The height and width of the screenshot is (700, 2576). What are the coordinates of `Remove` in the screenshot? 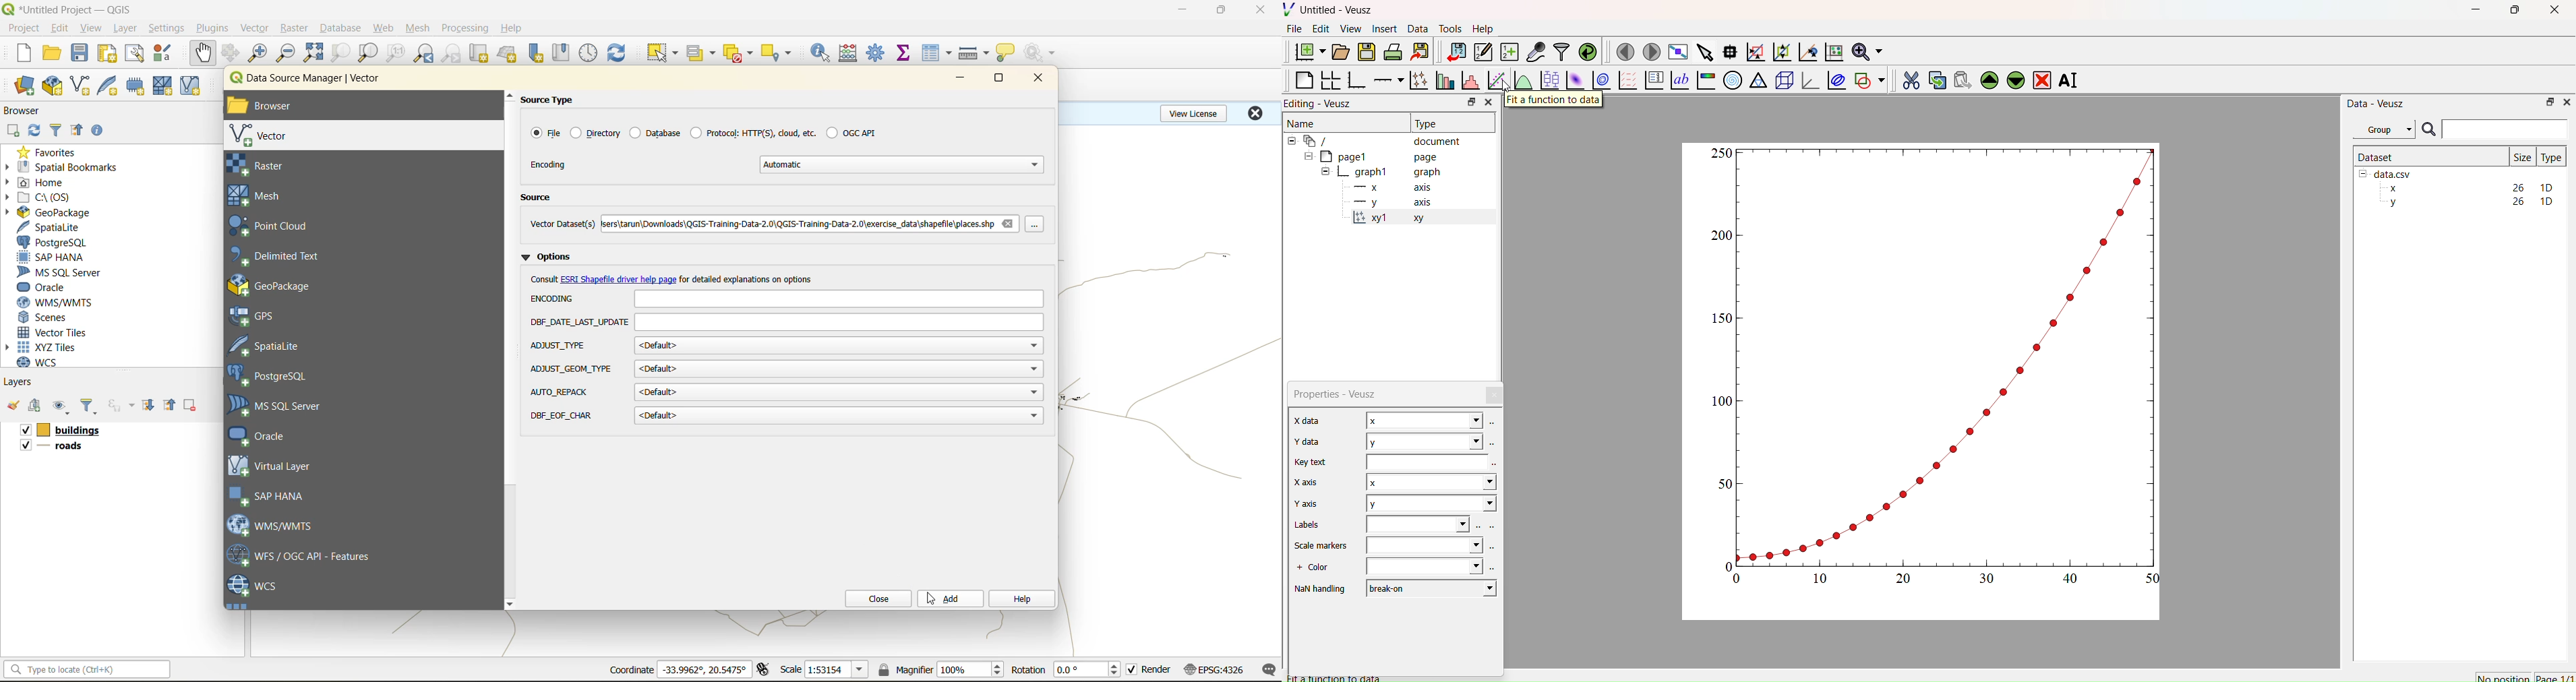 It's located at (2041, 79).